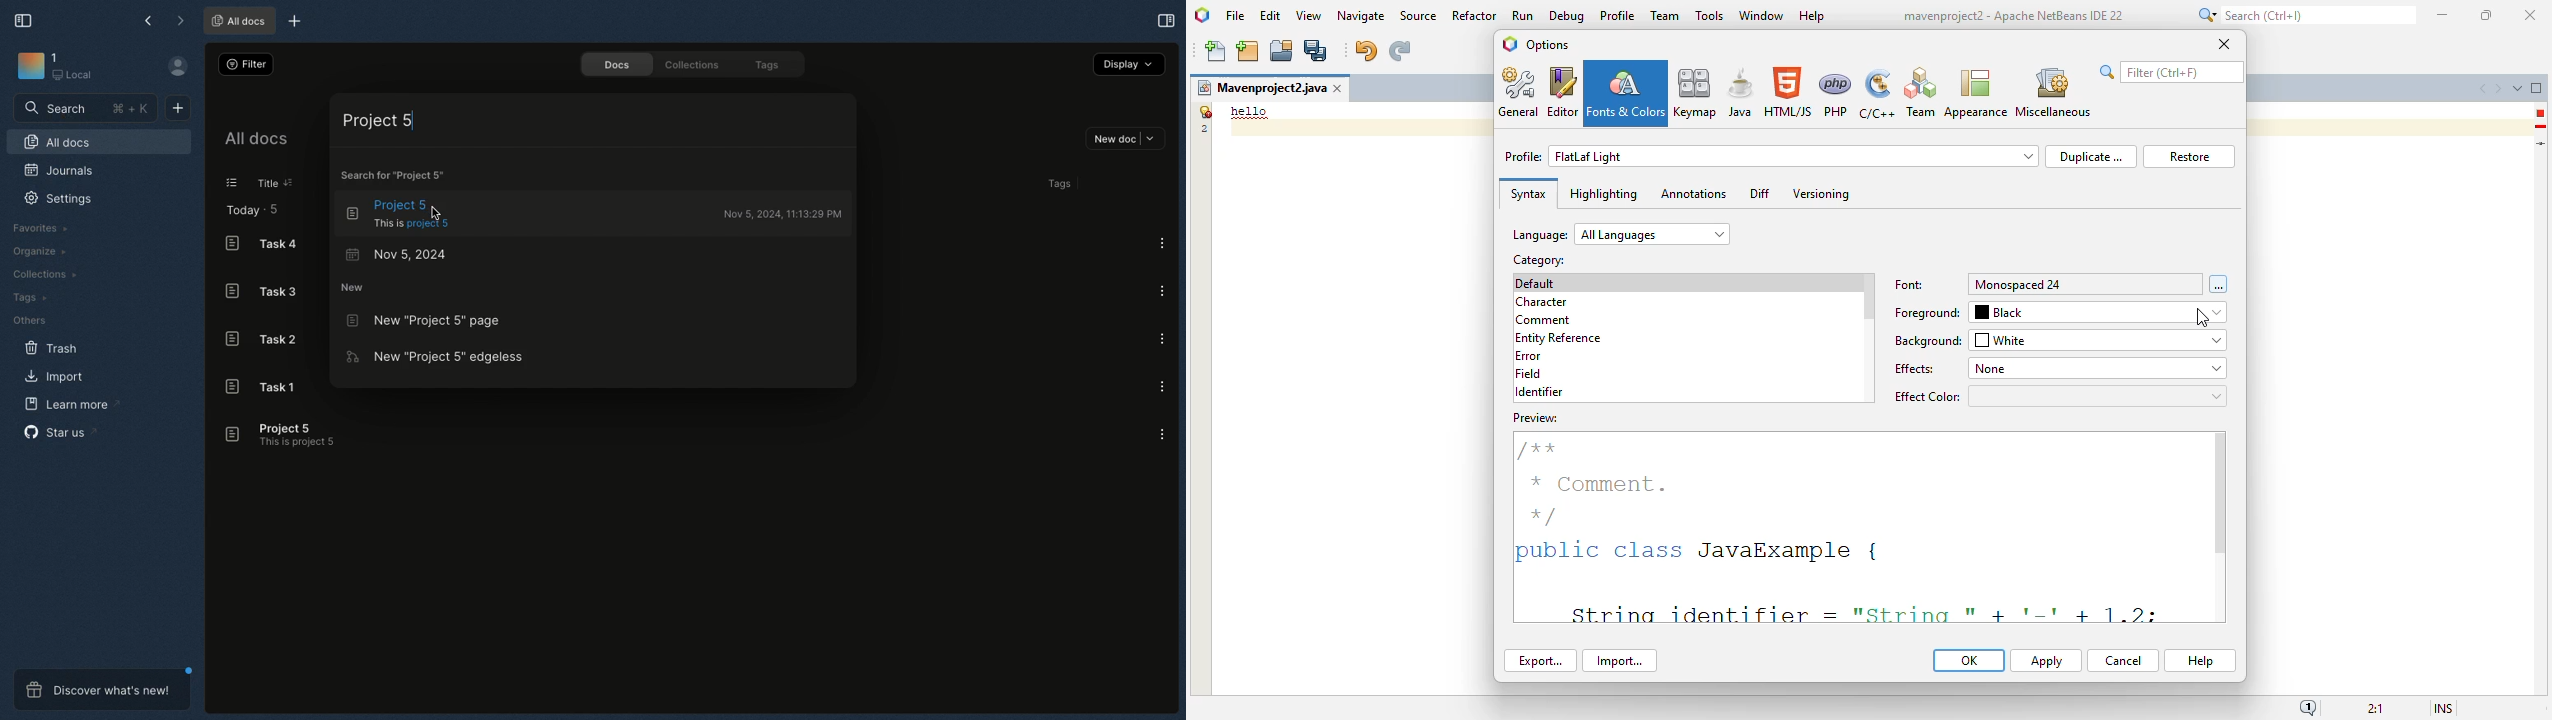 The width and height of the screenshot is (2576, 728). I want to click on Search for Project 5, so click(396, 175).